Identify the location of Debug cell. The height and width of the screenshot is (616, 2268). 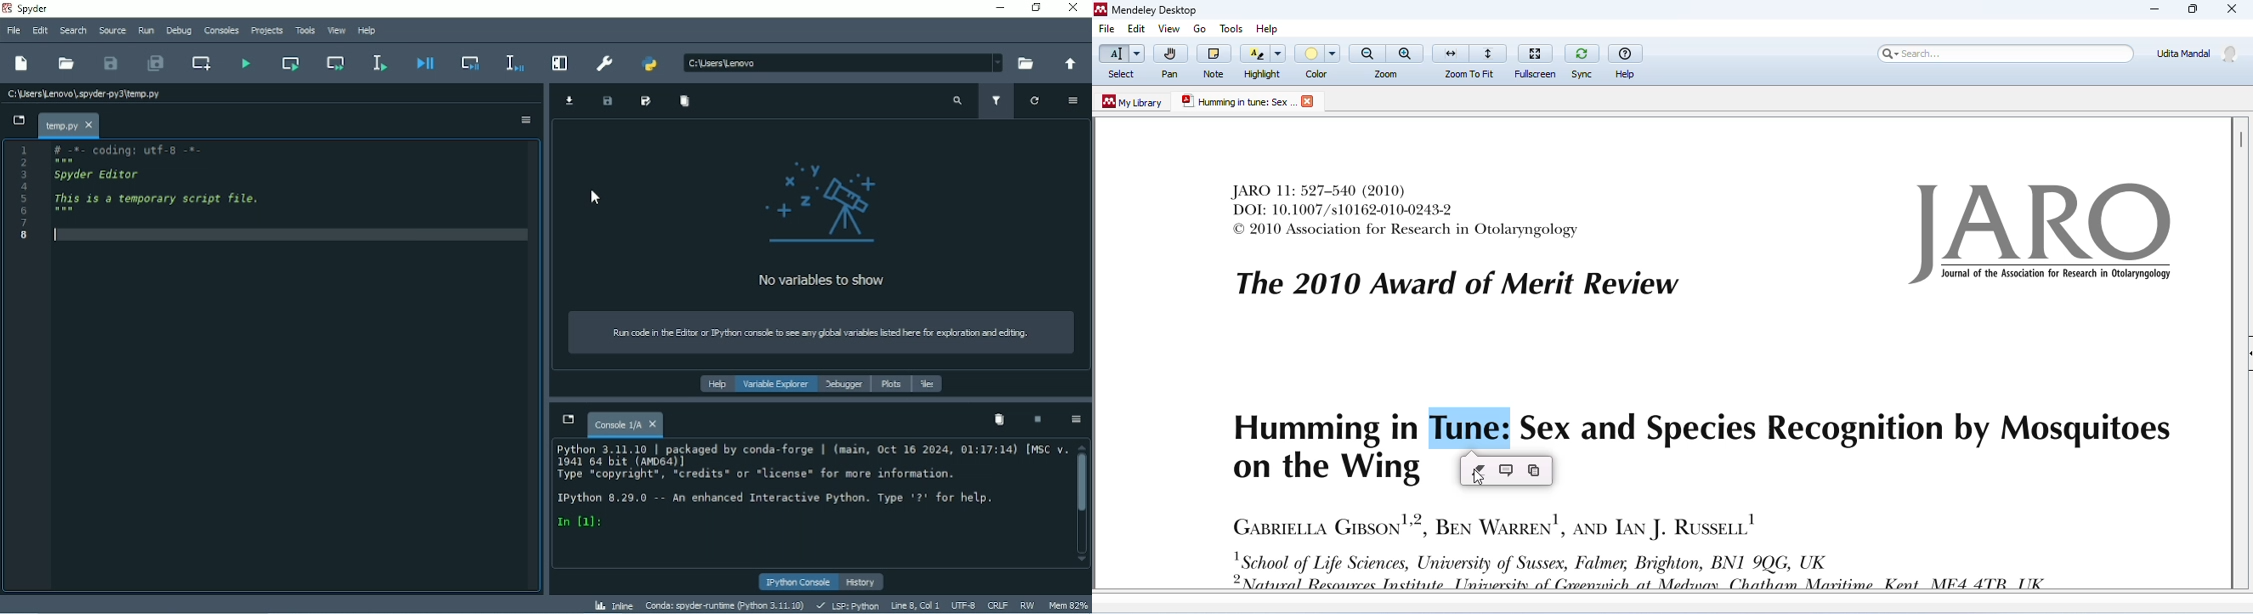
(471, 61).